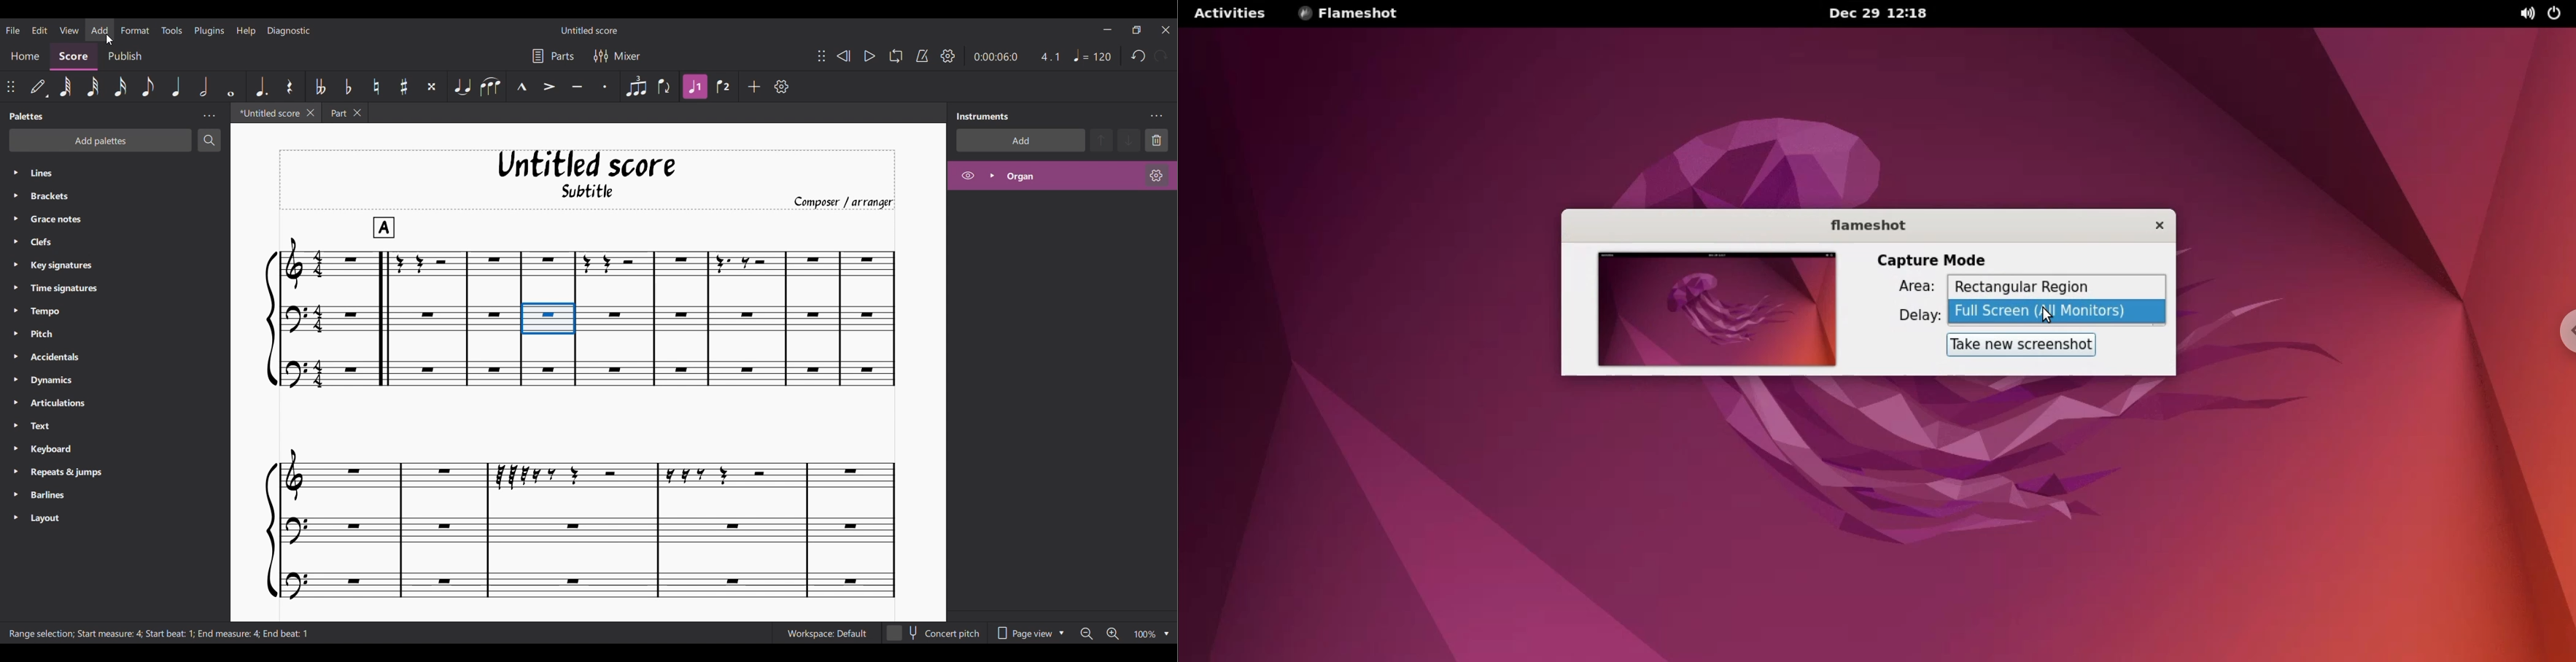 The width and height of the screenshot is (2576, 672). Describe the element at coordinates (462, 87) in the screenshot. I see `Tie` at that location.